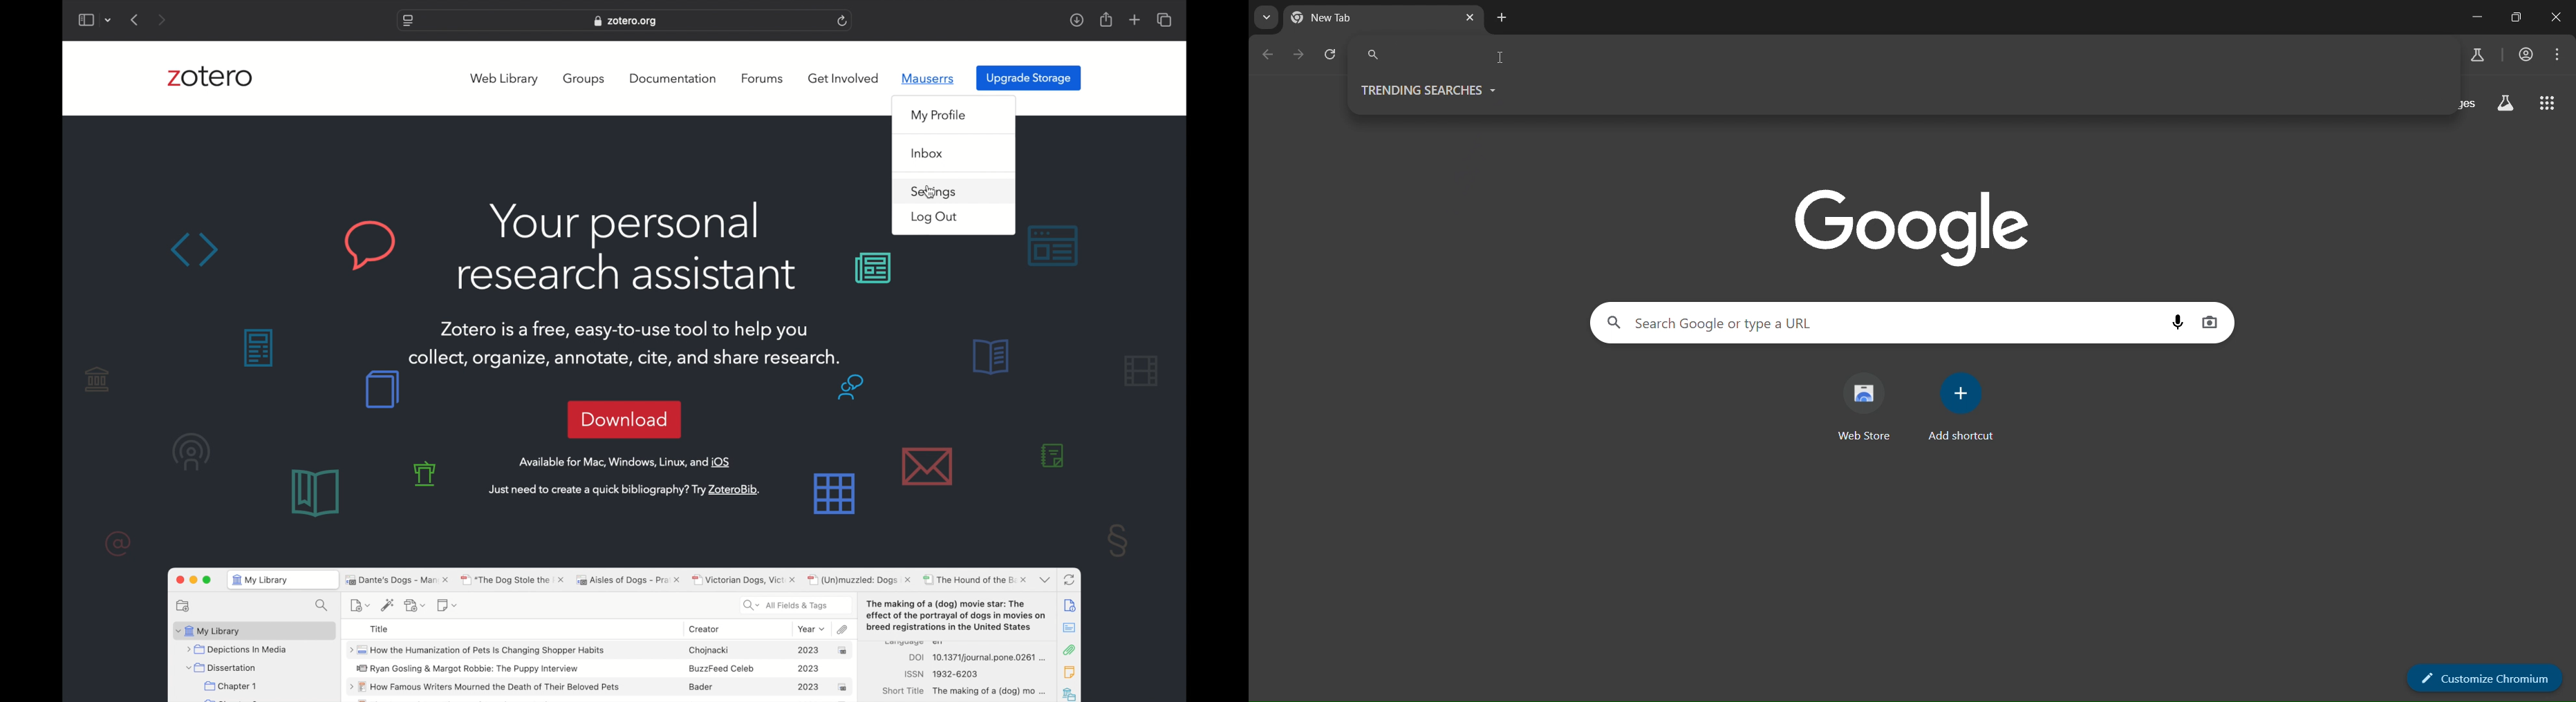 This screenshot has width=2576, height=728. What do you see at coordinates (1917, 228) in the screenshot?
I see `Google` at bounding box center [1917, 228].